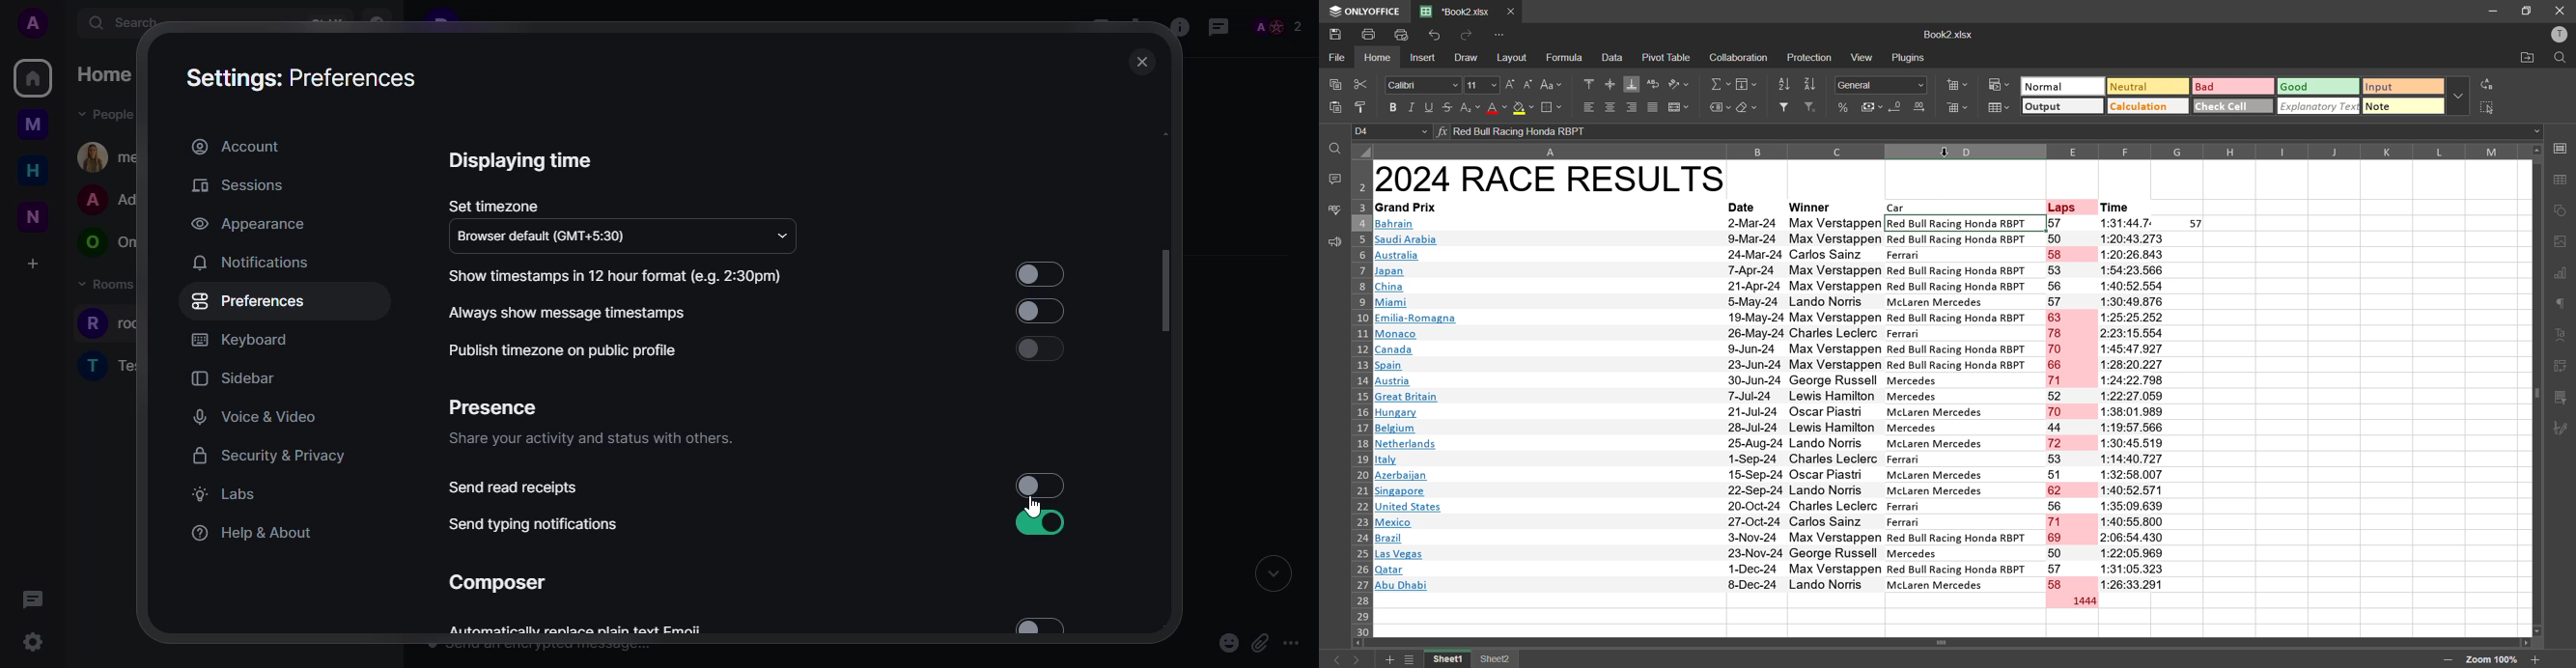 This screenshot has width=2576, height=672. I want to click on quick print, so click(1402, 36).